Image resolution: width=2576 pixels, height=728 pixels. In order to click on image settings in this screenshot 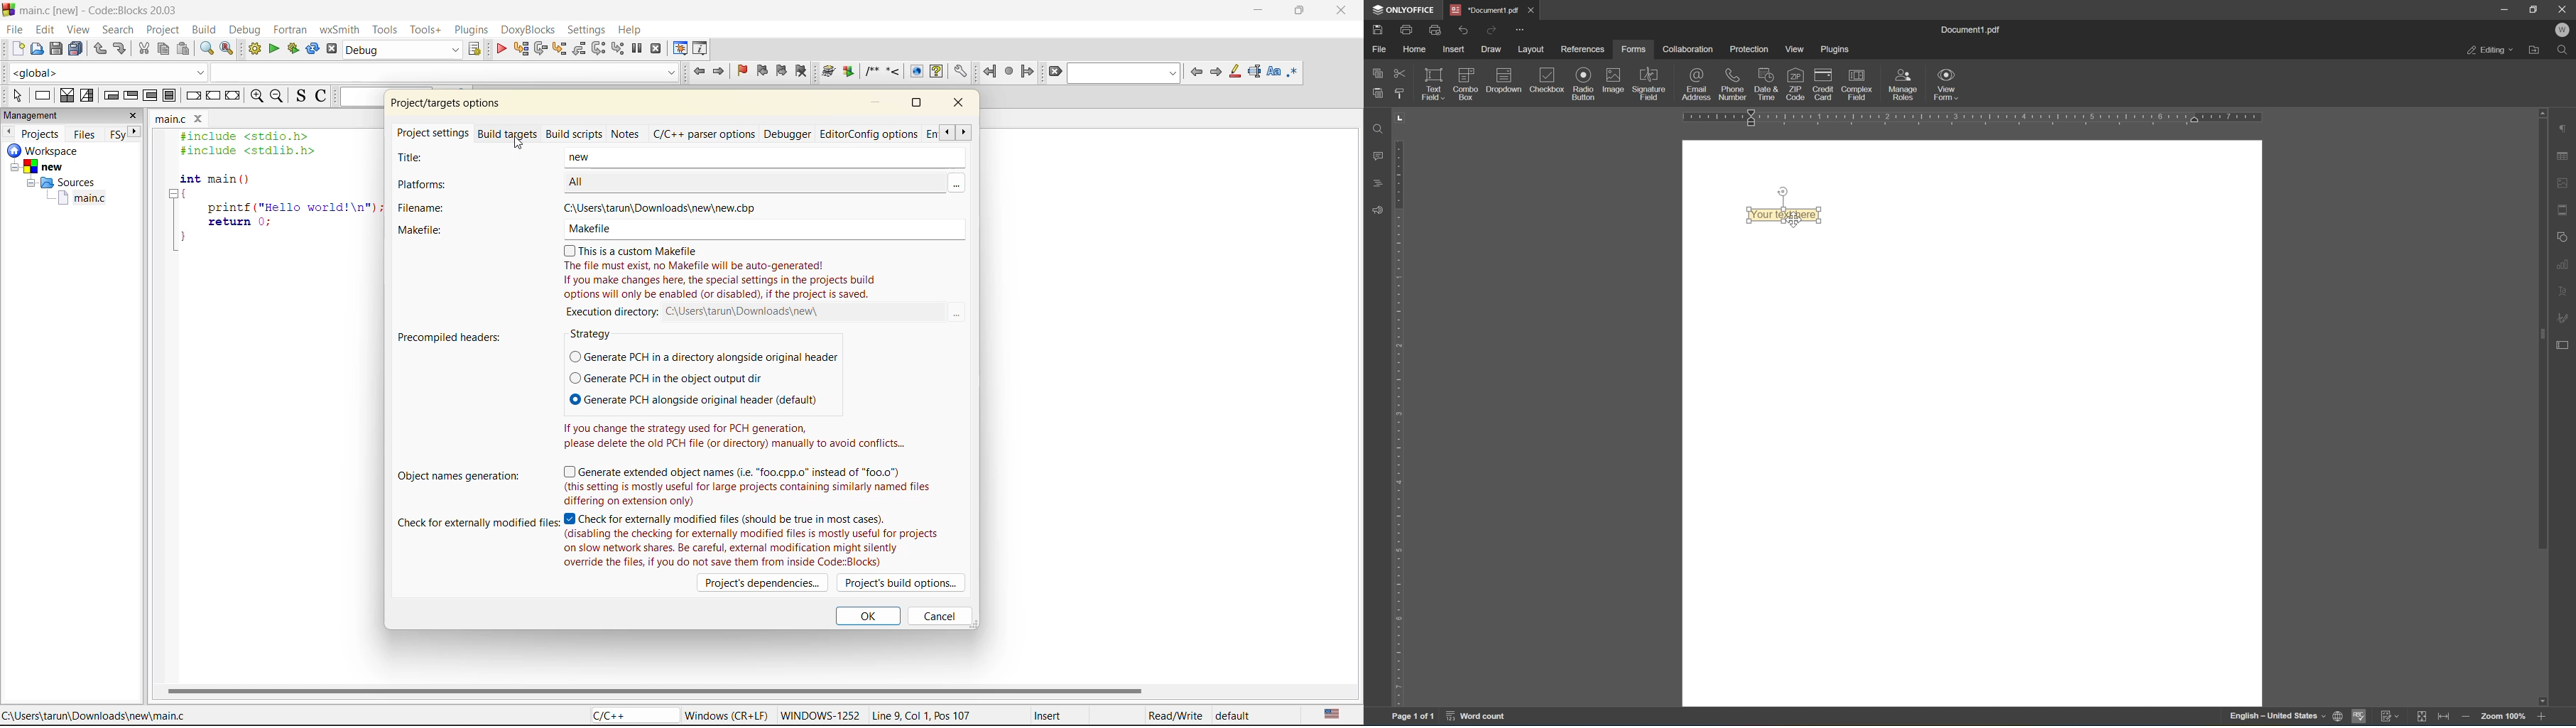, I will do `click(2562, 181)`.